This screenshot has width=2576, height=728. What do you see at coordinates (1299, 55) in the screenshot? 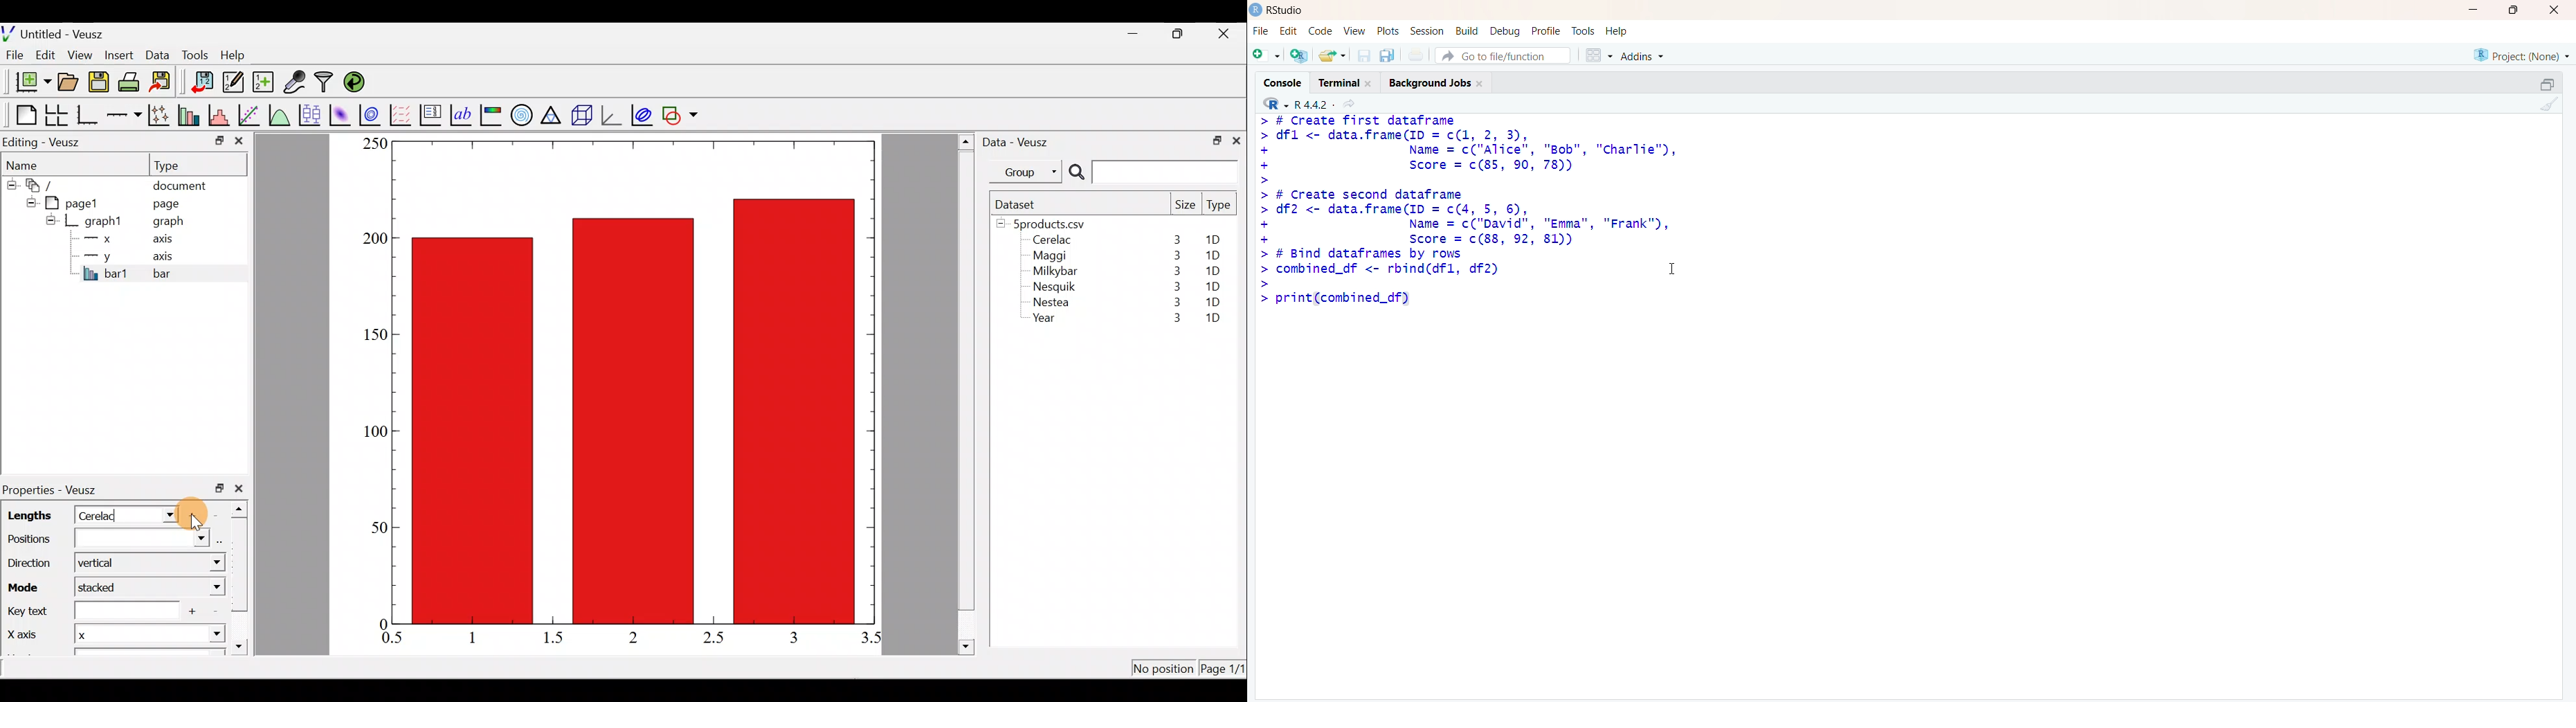
I see `create project` at bounding box center [1299, 55].